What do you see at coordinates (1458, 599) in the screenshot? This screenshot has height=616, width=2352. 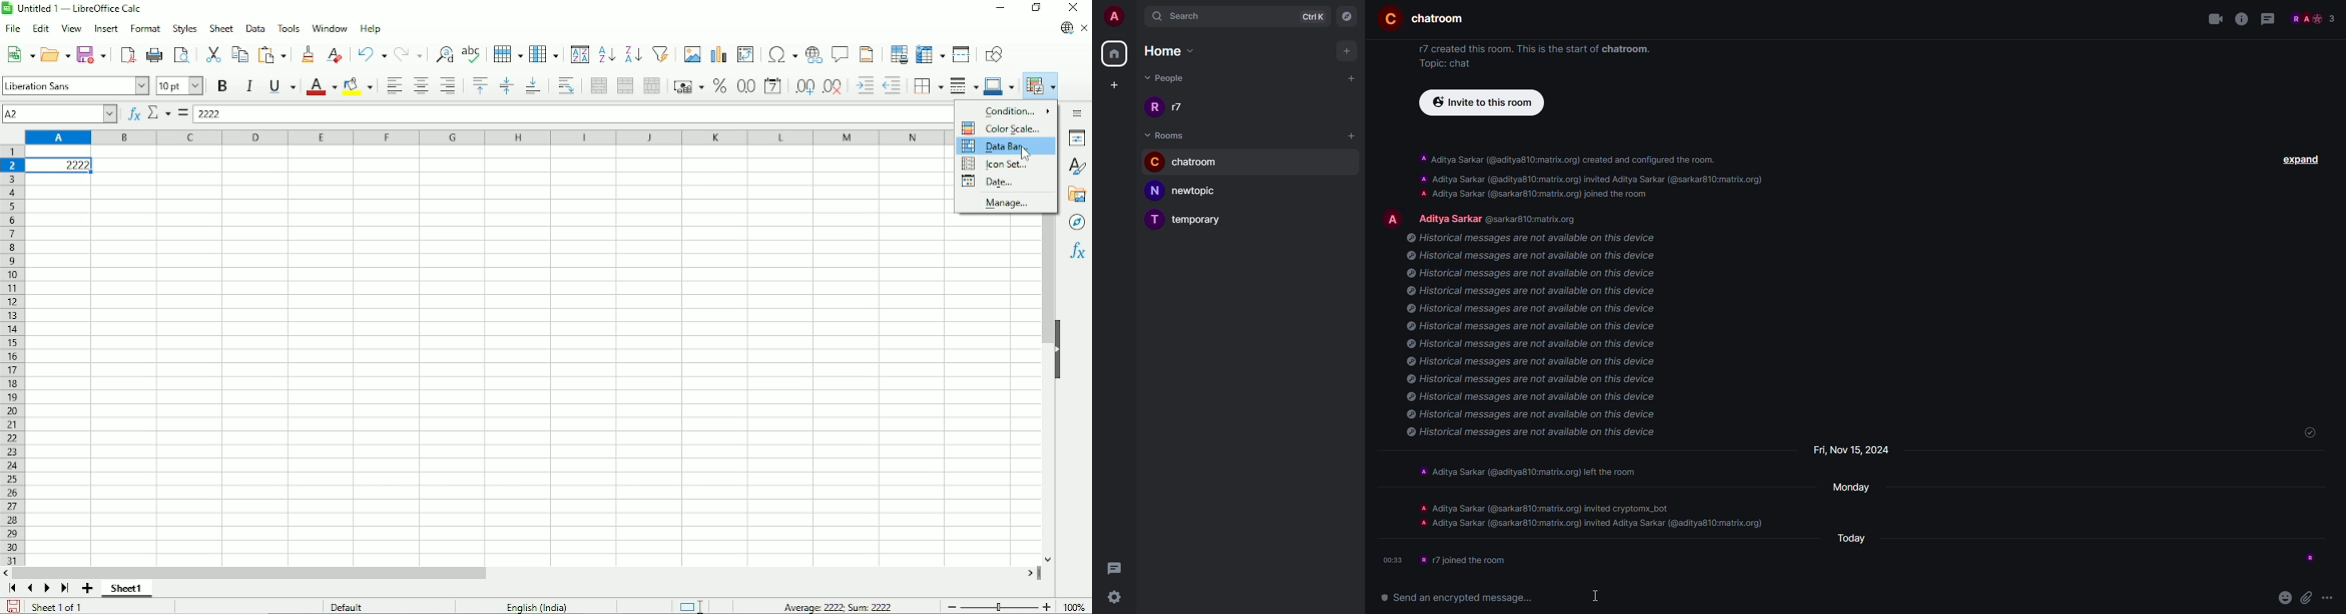 I see `send an encrypted message` at bounding box center [1458, 599].